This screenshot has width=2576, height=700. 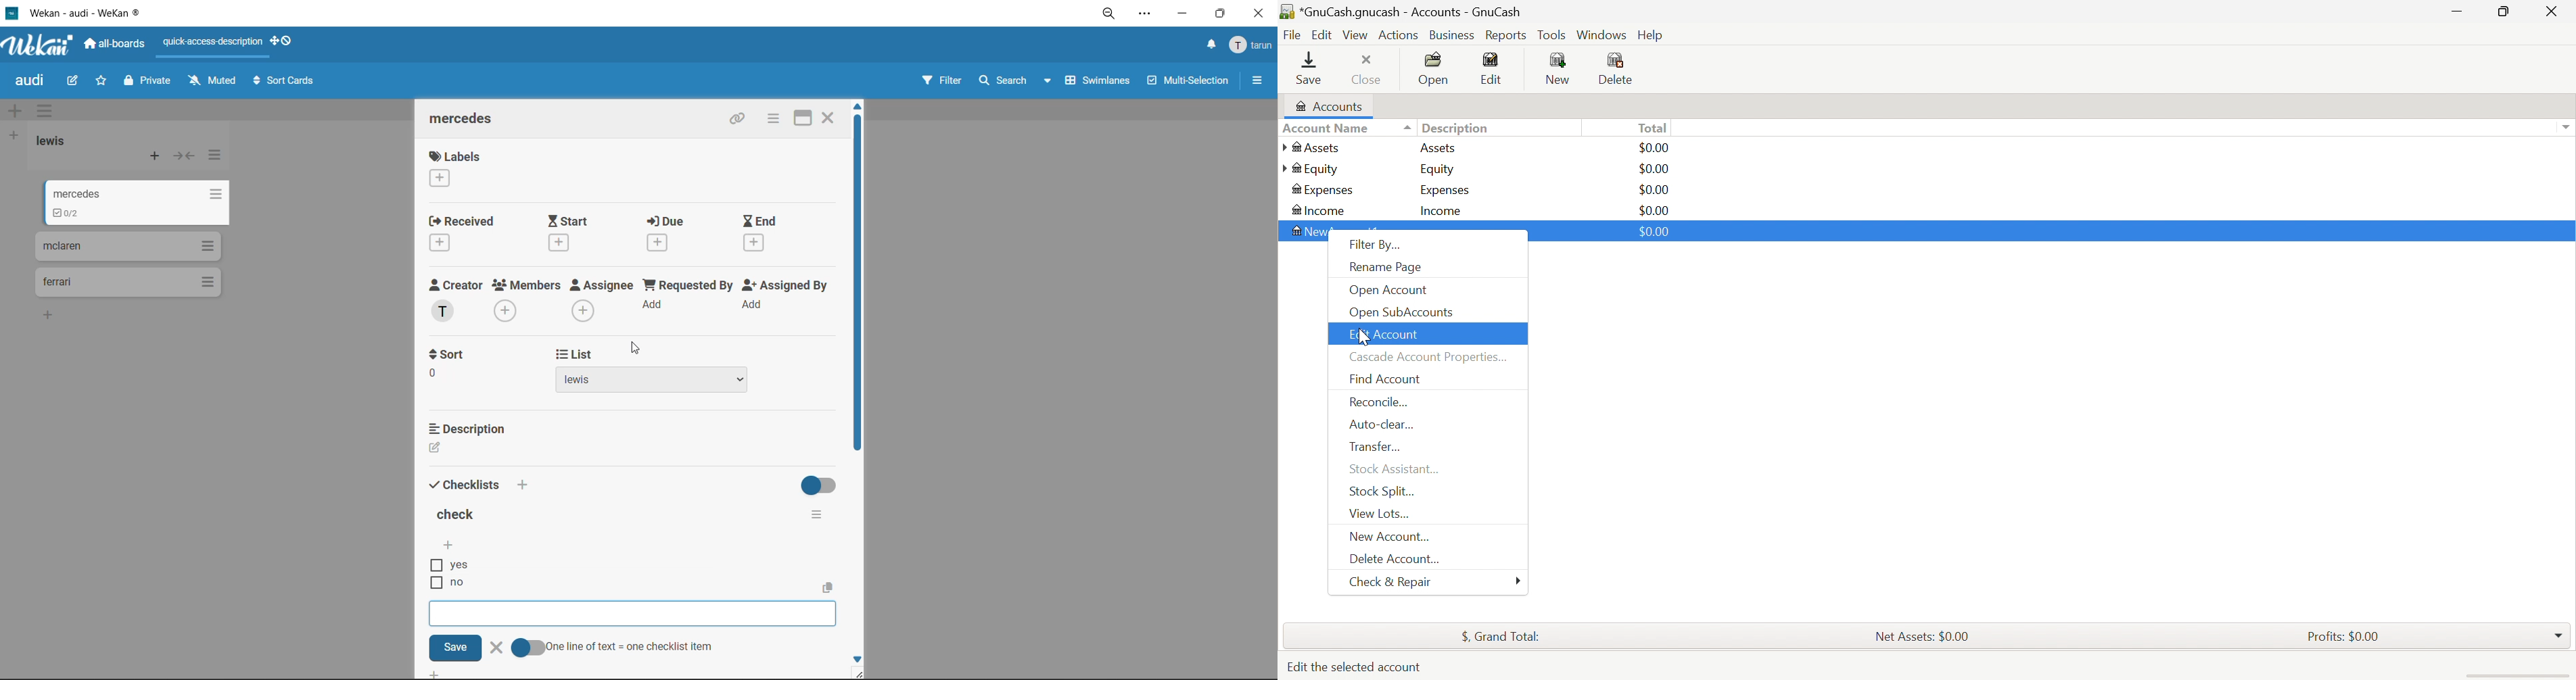 What do you see at coordinates (742, 121) in the screenshot?
I see `copy` at bounding box center [742, 121].